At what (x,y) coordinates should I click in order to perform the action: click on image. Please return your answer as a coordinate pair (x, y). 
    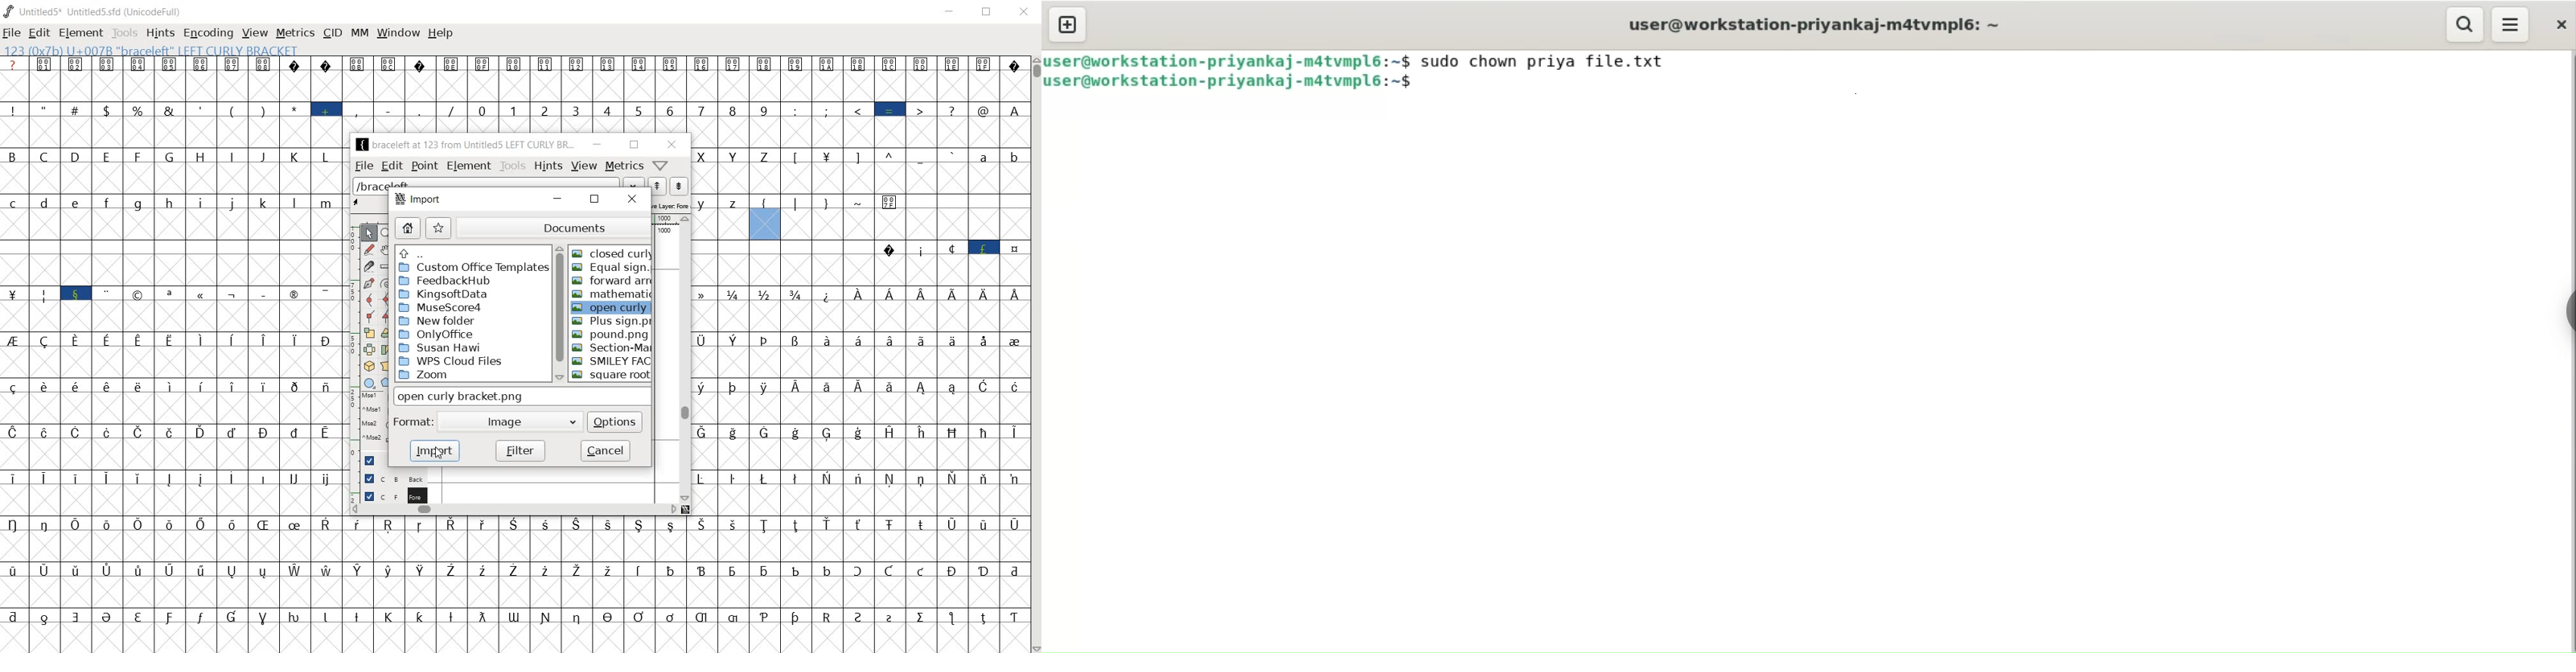
    Looking at the image, I should click on (509, 422).